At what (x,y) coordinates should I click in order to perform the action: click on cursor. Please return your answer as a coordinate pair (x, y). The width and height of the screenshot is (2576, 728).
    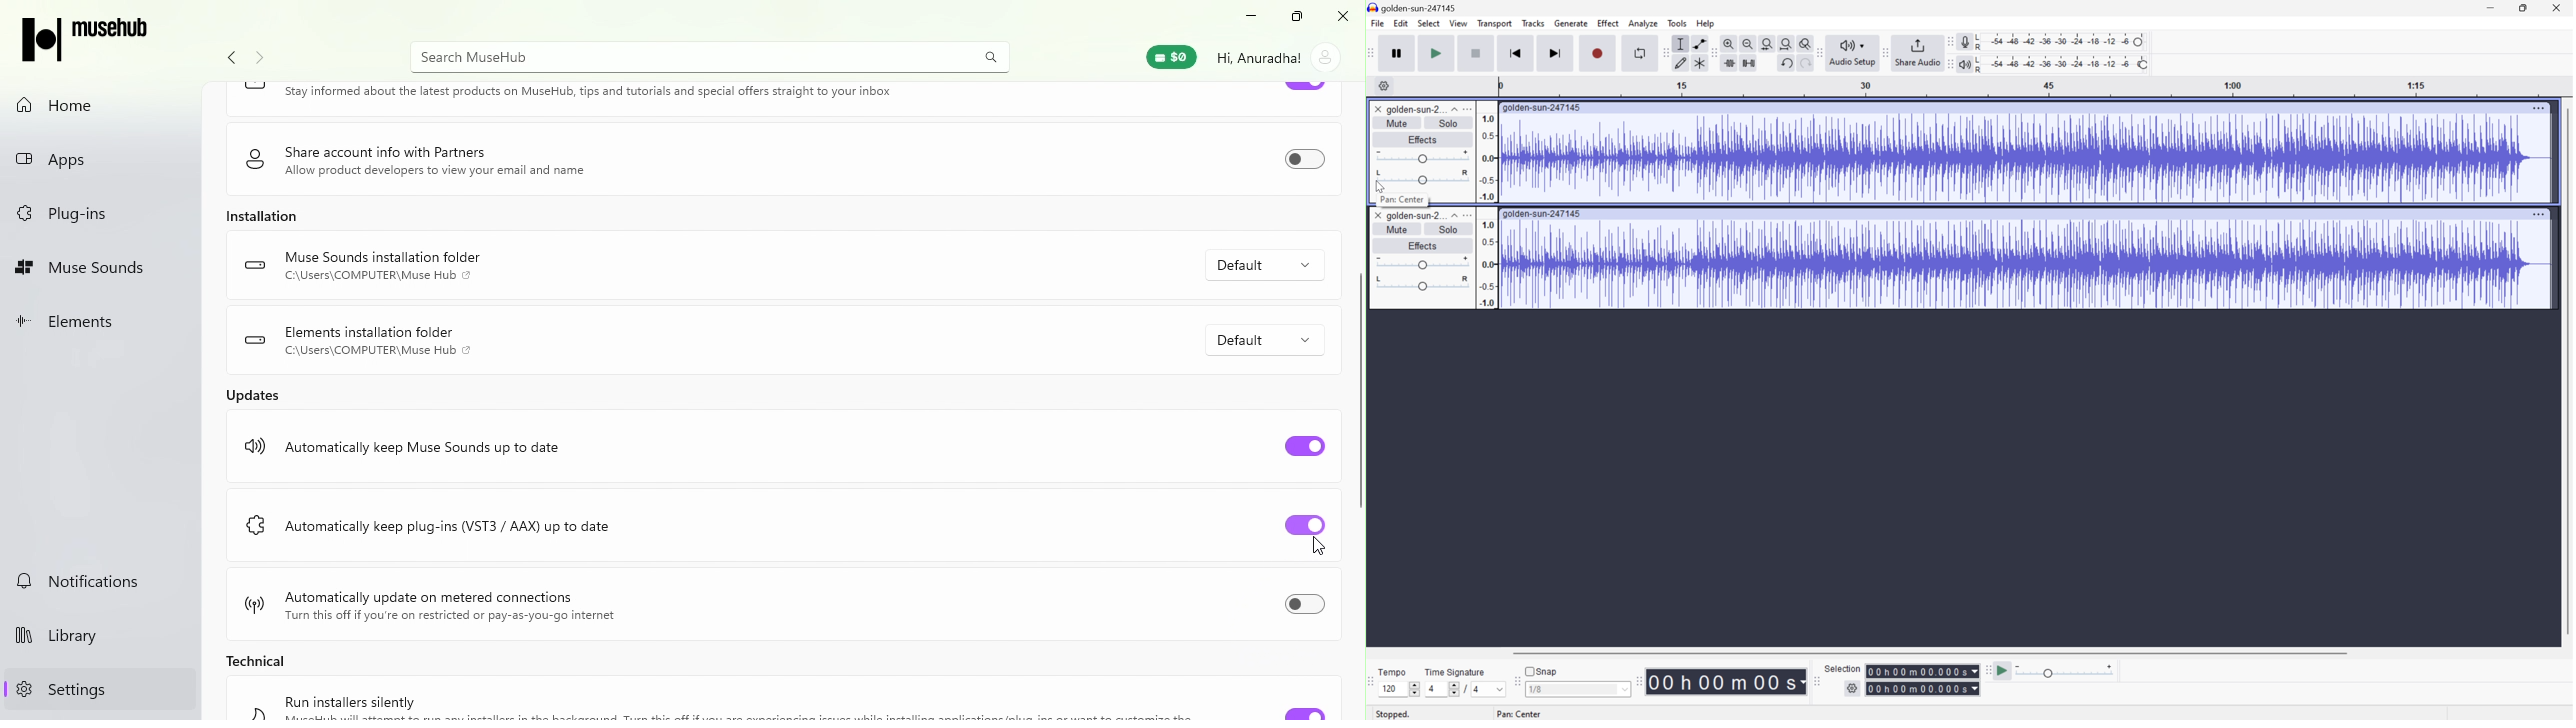
    Looking at the image, I should click on (1319, 547).